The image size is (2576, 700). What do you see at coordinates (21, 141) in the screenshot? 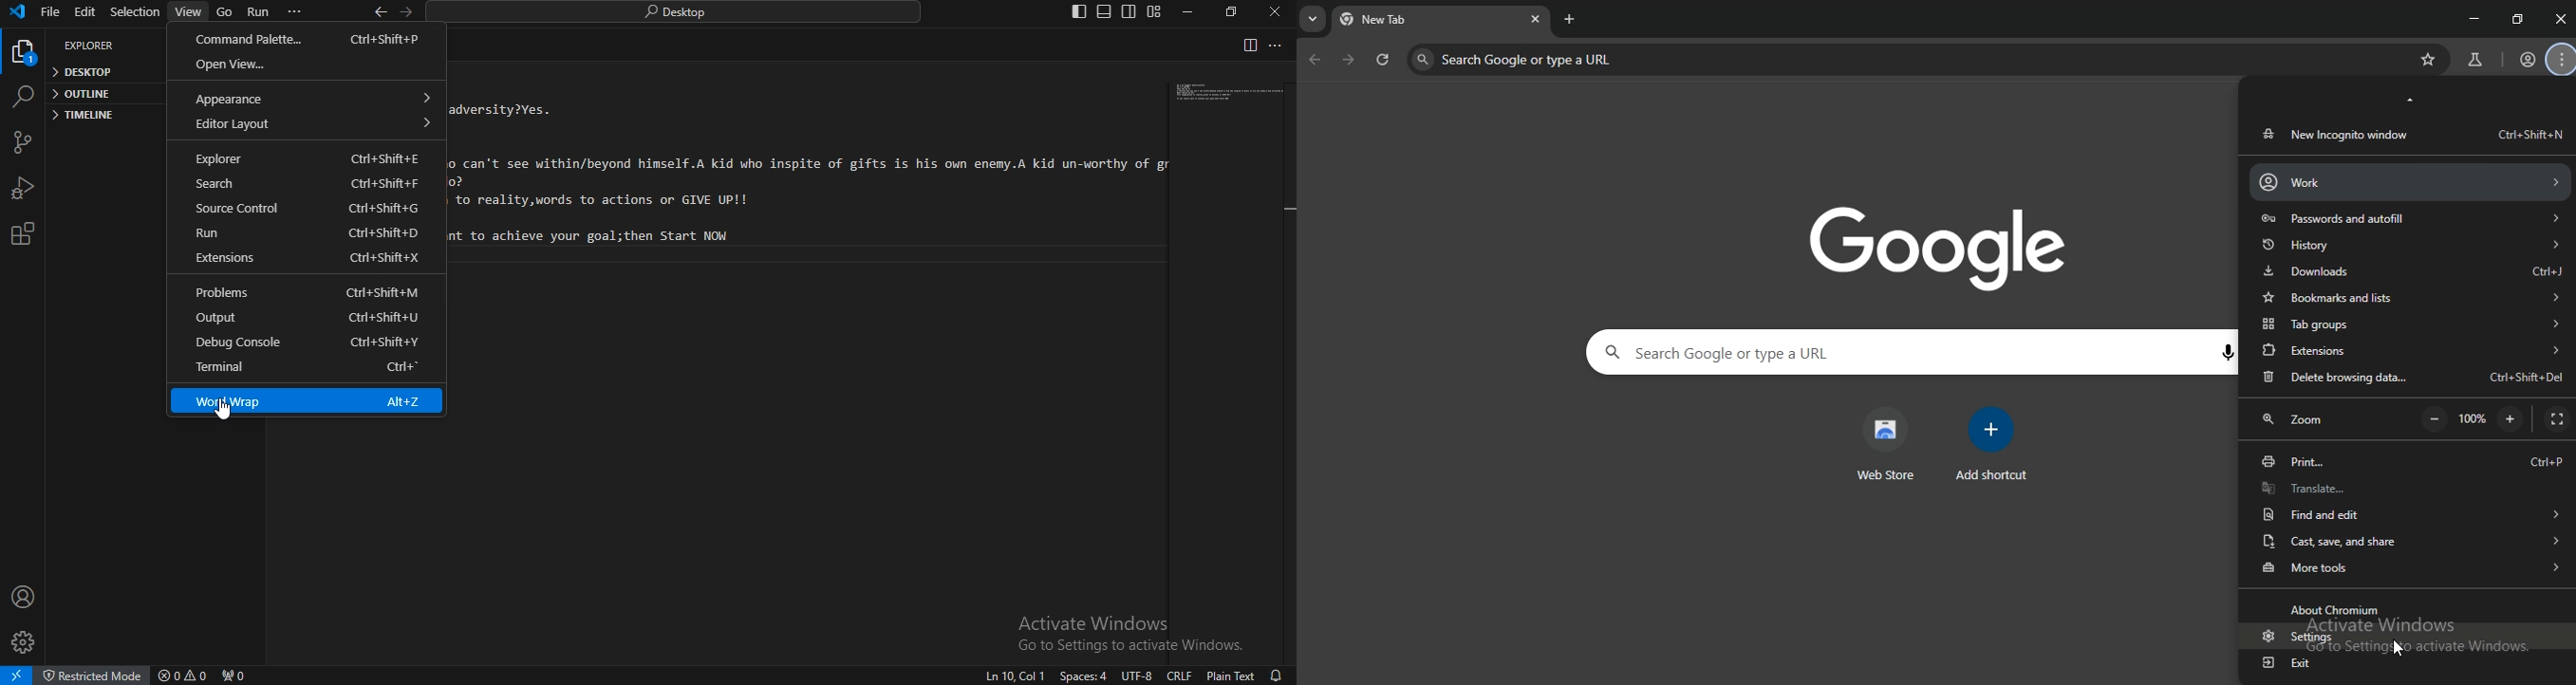
I see `source control` at bounding box center [21, 141].